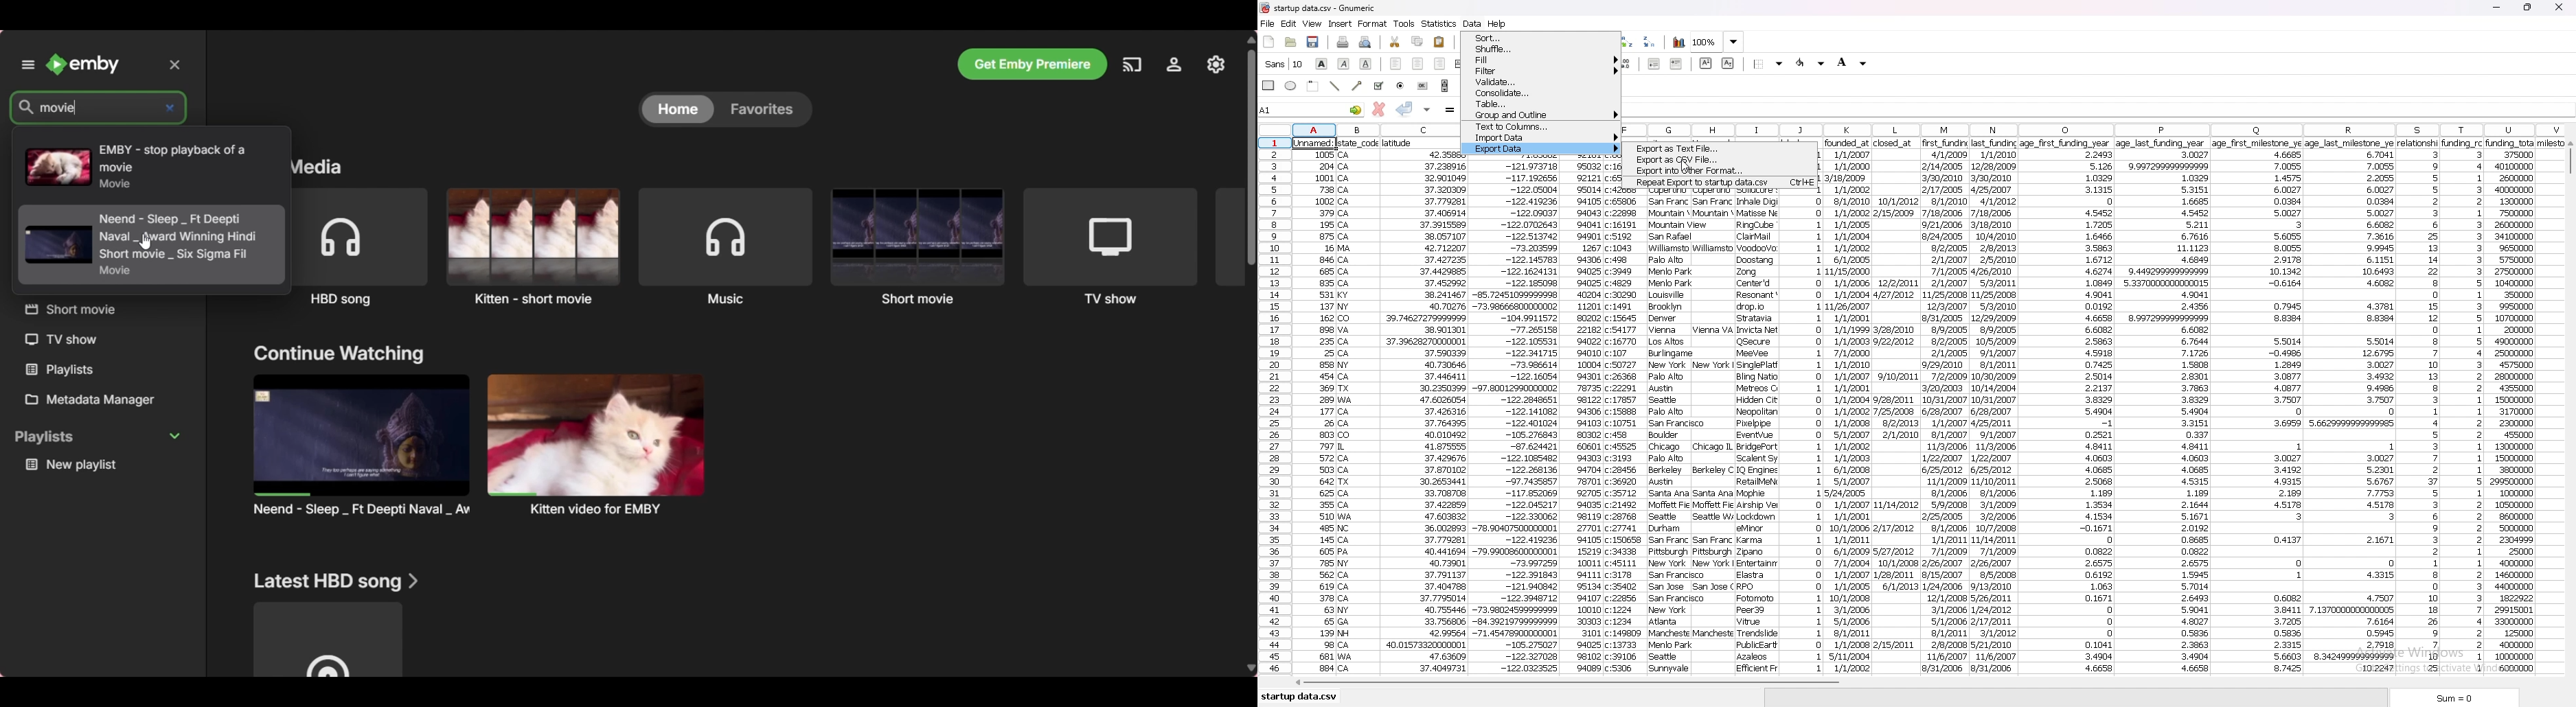 The width and height of the screenshot is (2576, 728). Describe the element at coordinates (1440, 64) in the screenshot. I see `right align` at that location.